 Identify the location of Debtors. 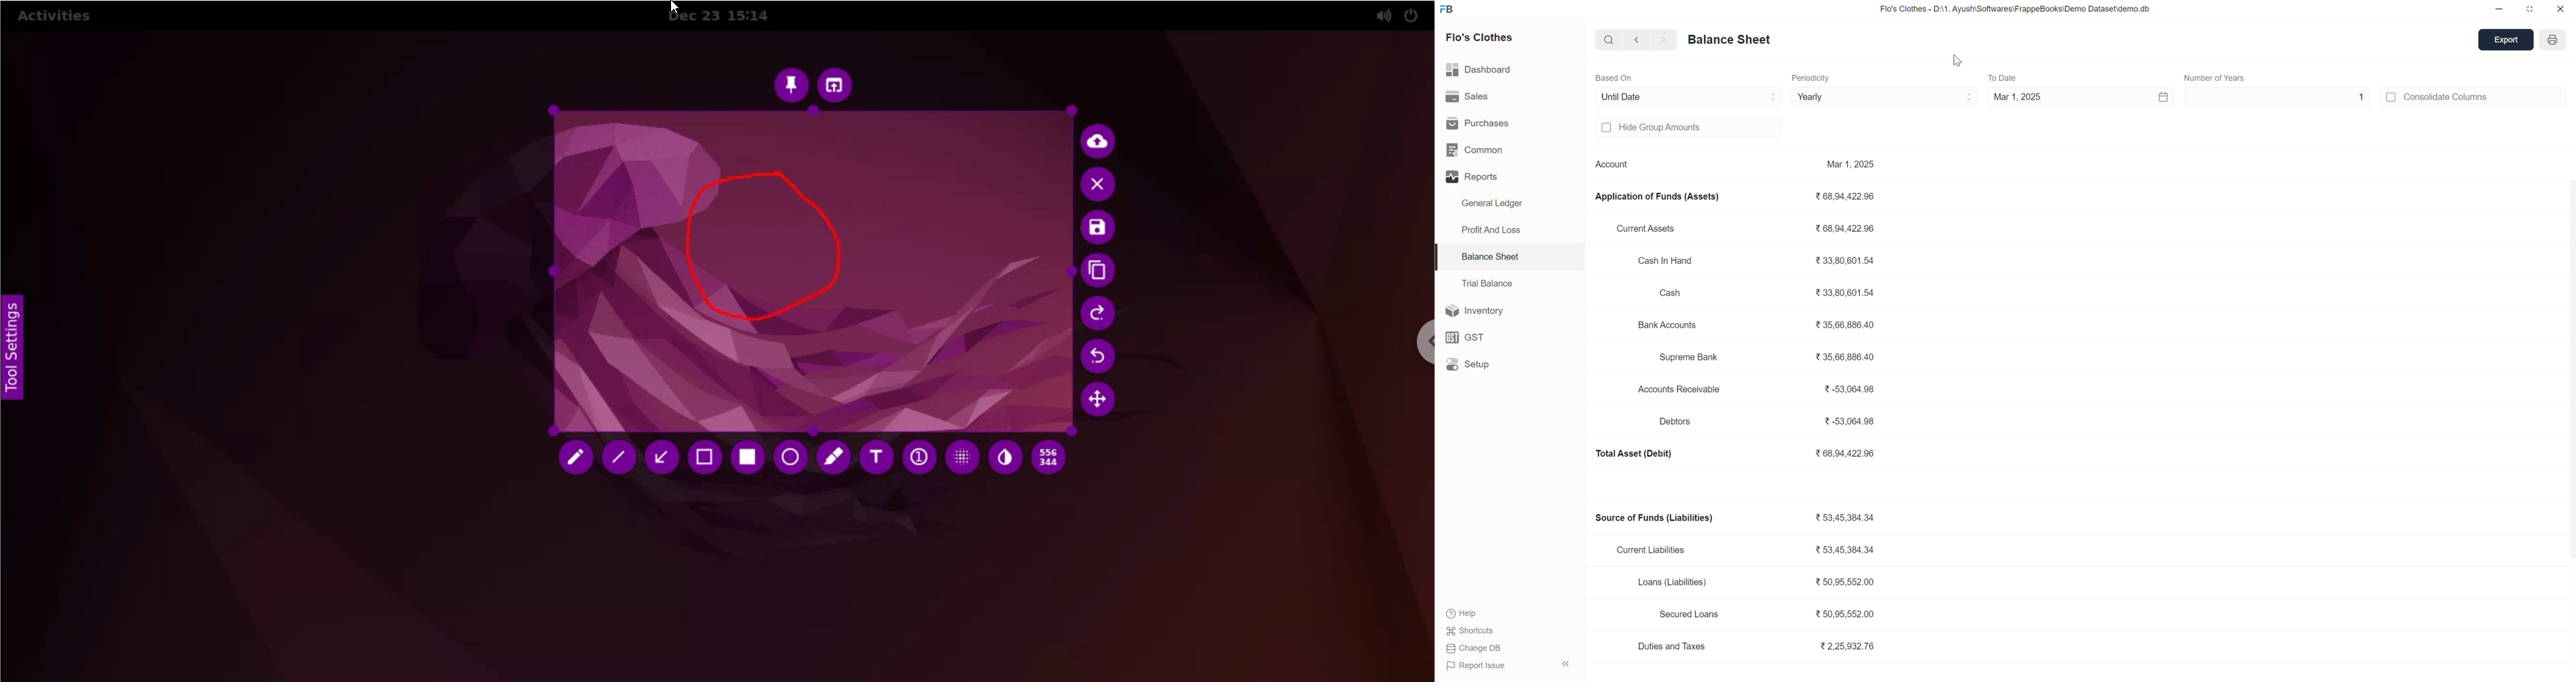
(1677, 421).